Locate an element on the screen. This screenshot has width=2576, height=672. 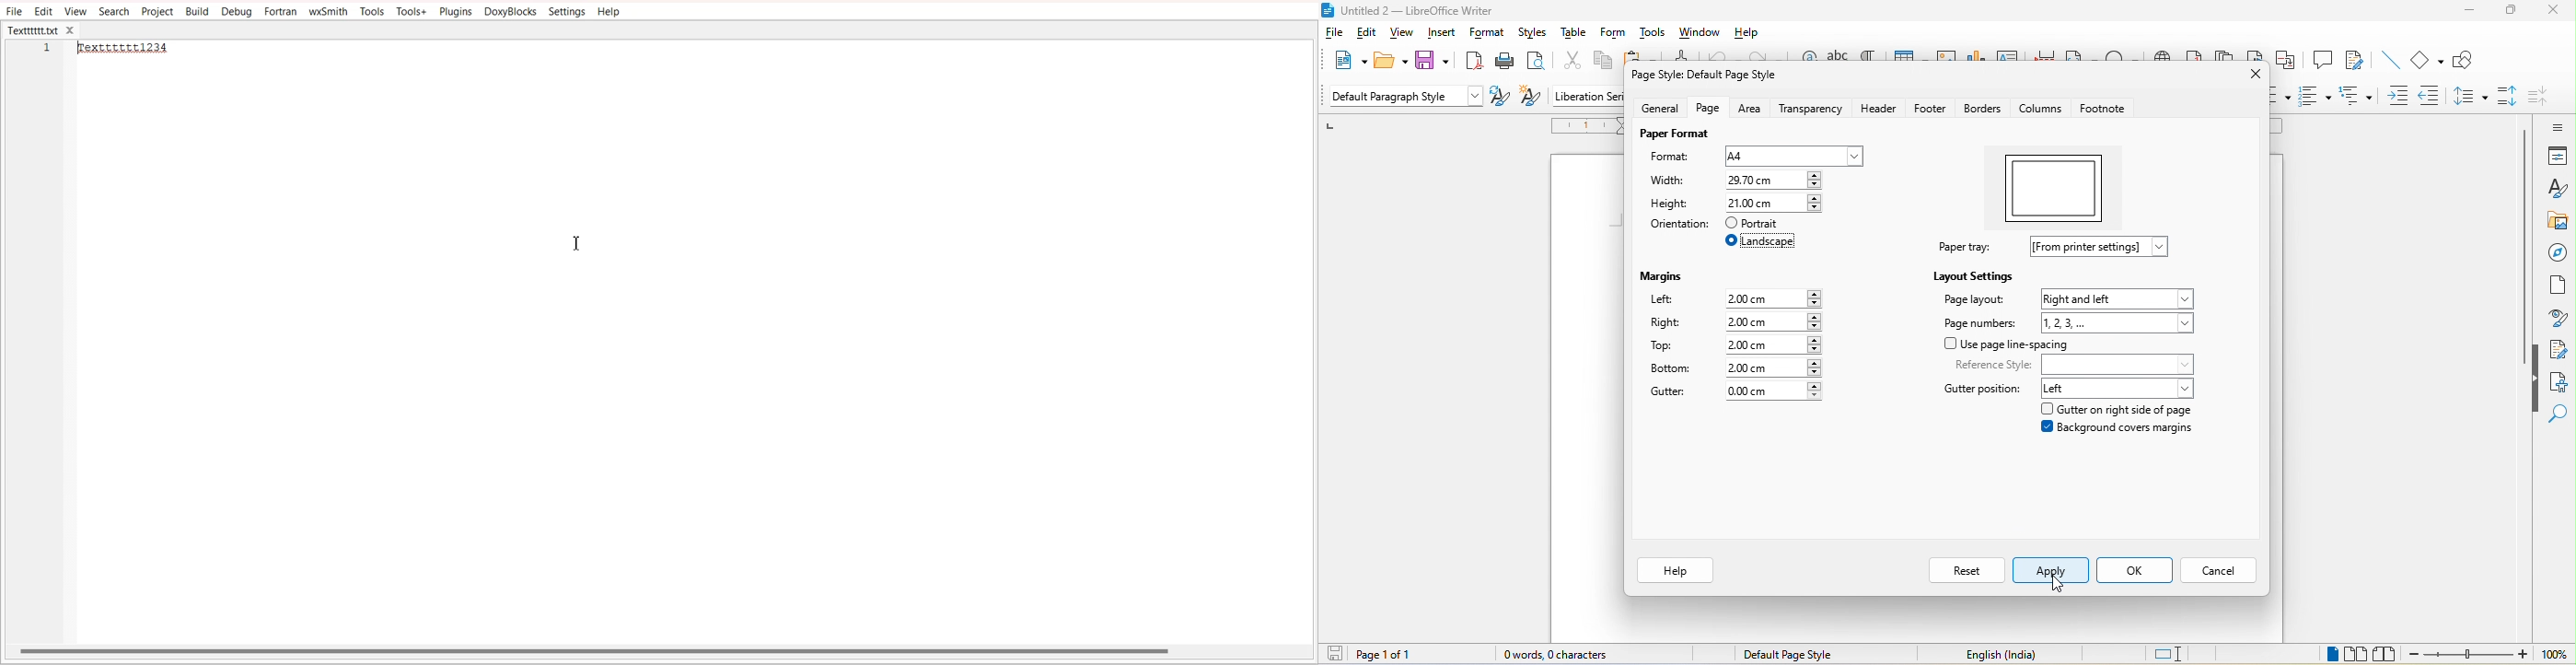
cursor movement is located at coordinates (2058, 587).